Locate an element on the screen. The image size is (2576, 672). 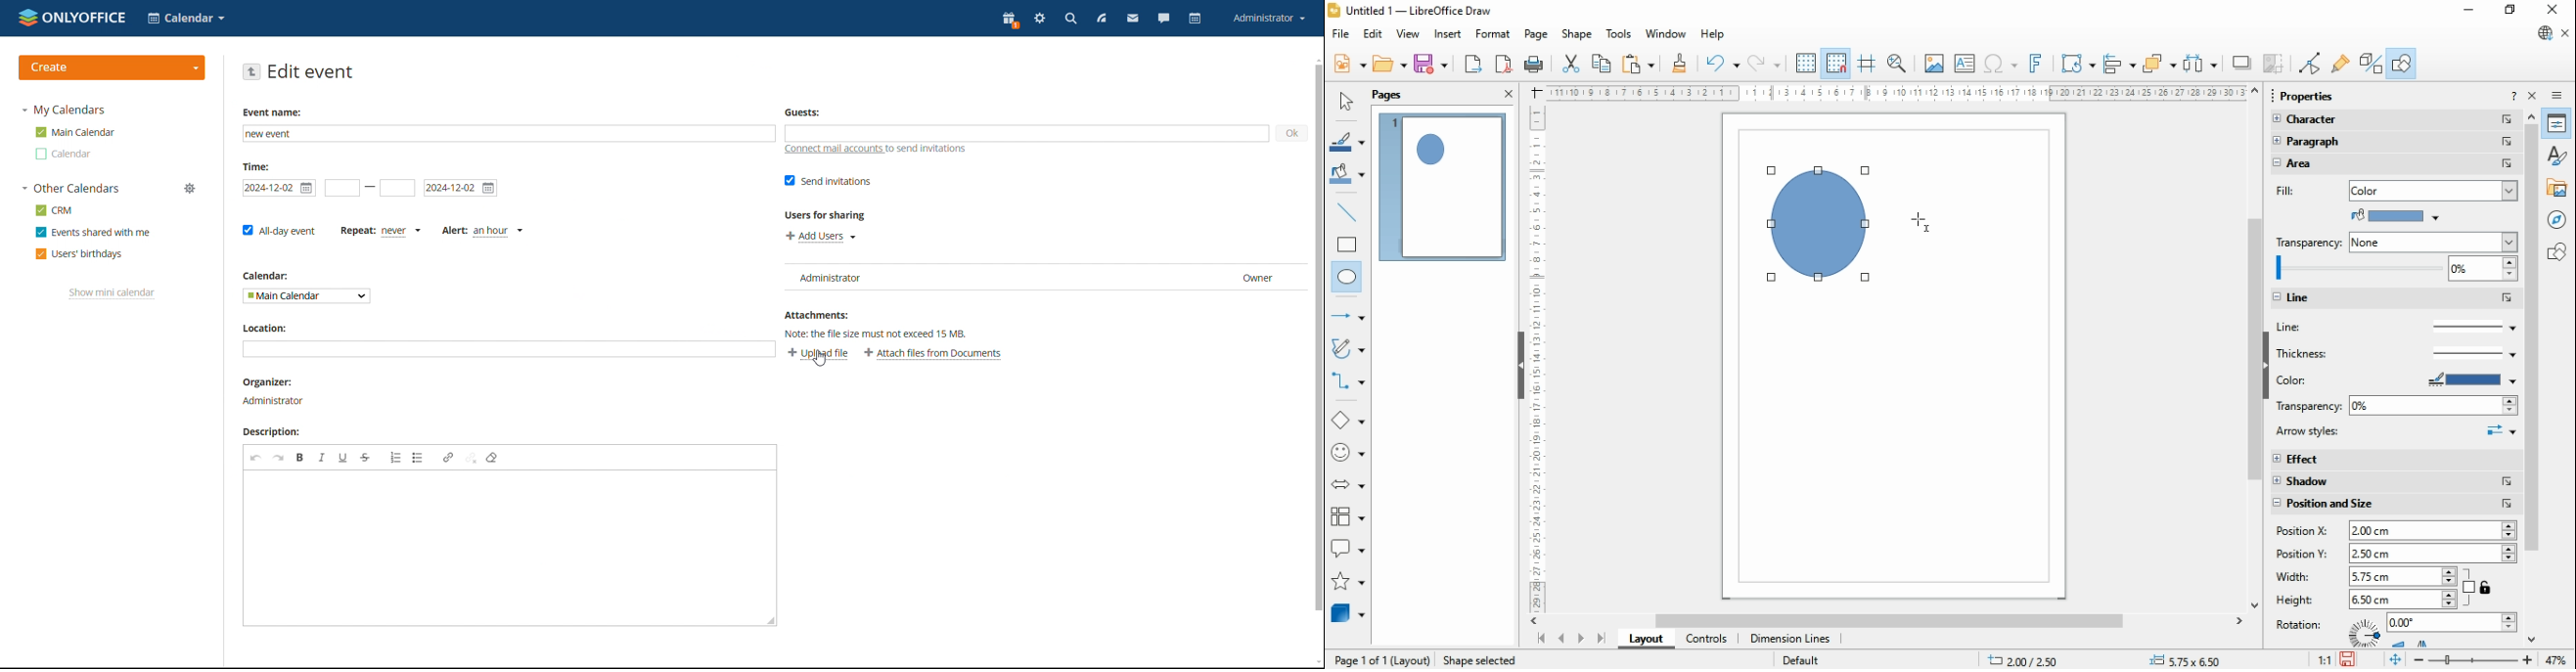
select at least three objects to distribute is located at coordinates (2200, 65).